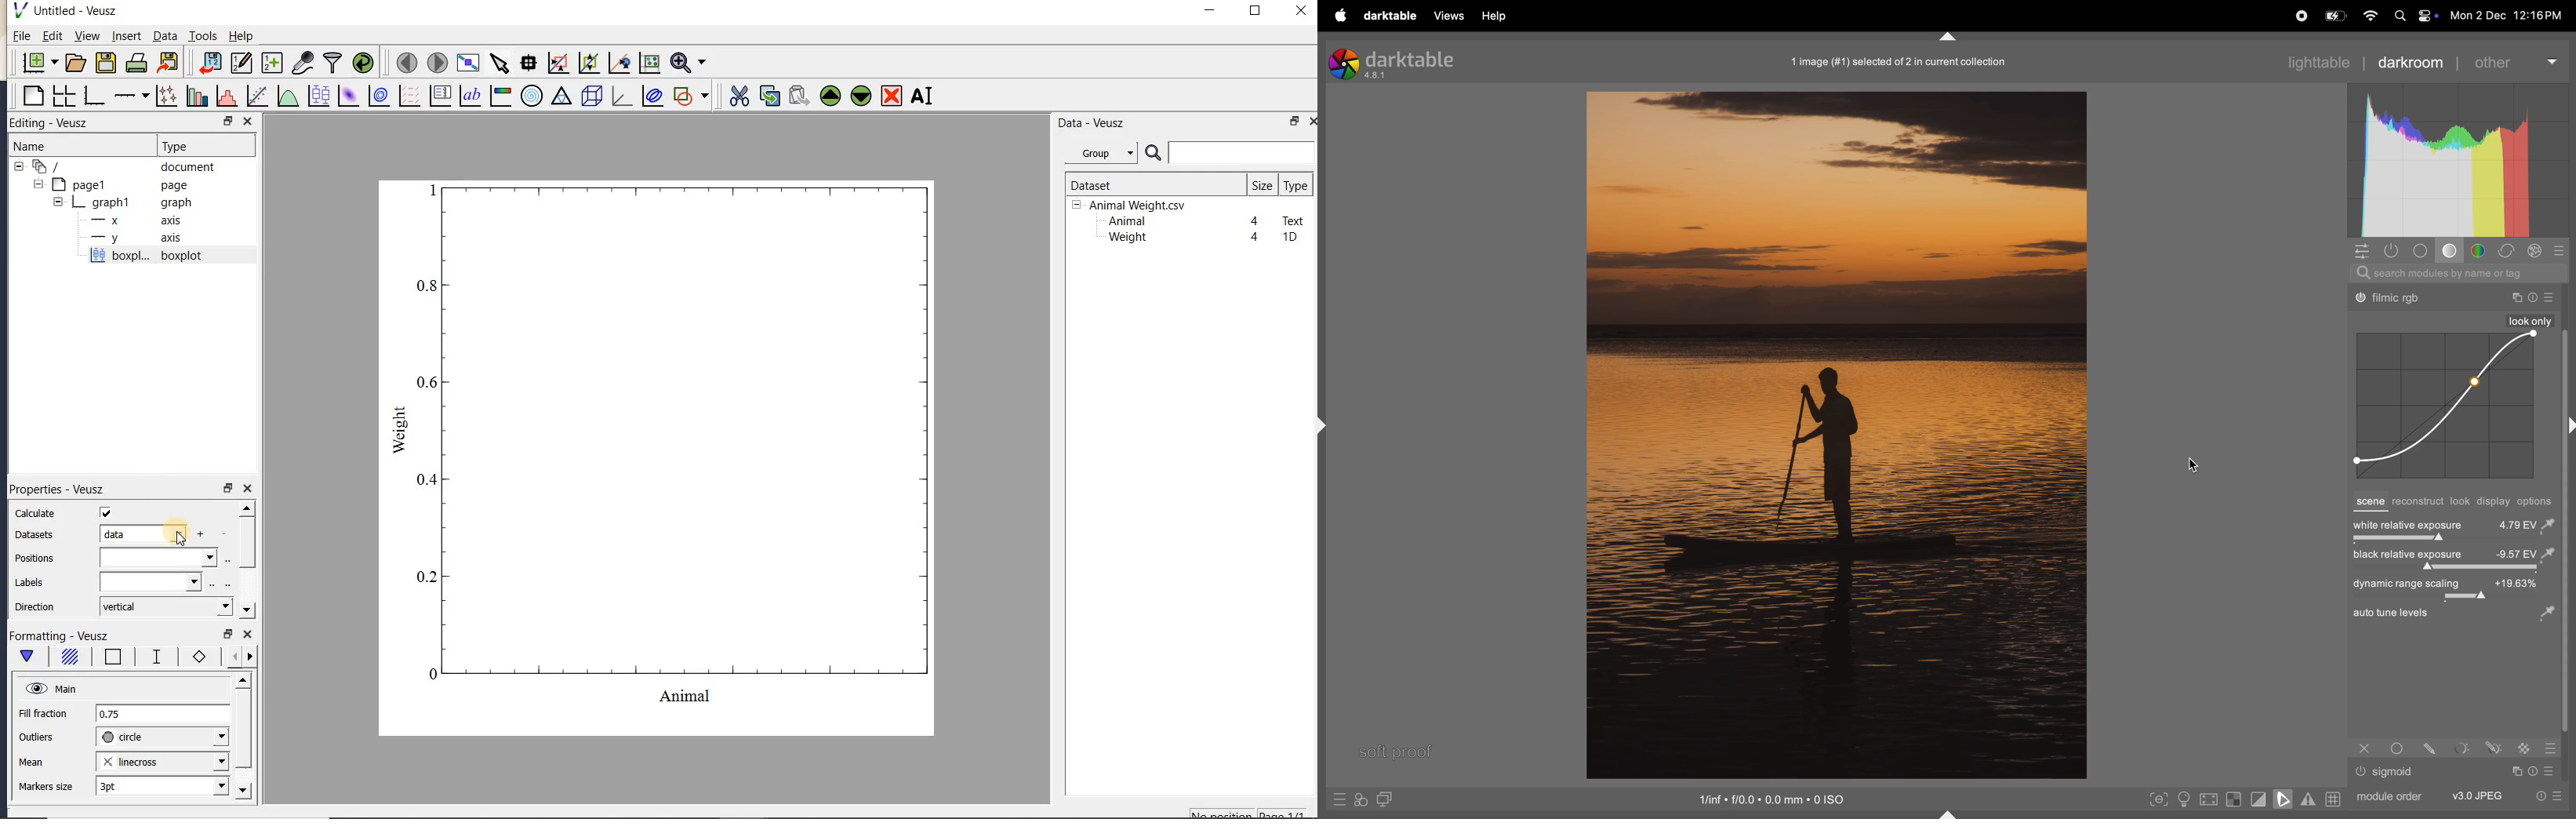  What do you see at coordinates (2461, 501) in the screenshot?
I see `look` at bounding box center [2461, 501].